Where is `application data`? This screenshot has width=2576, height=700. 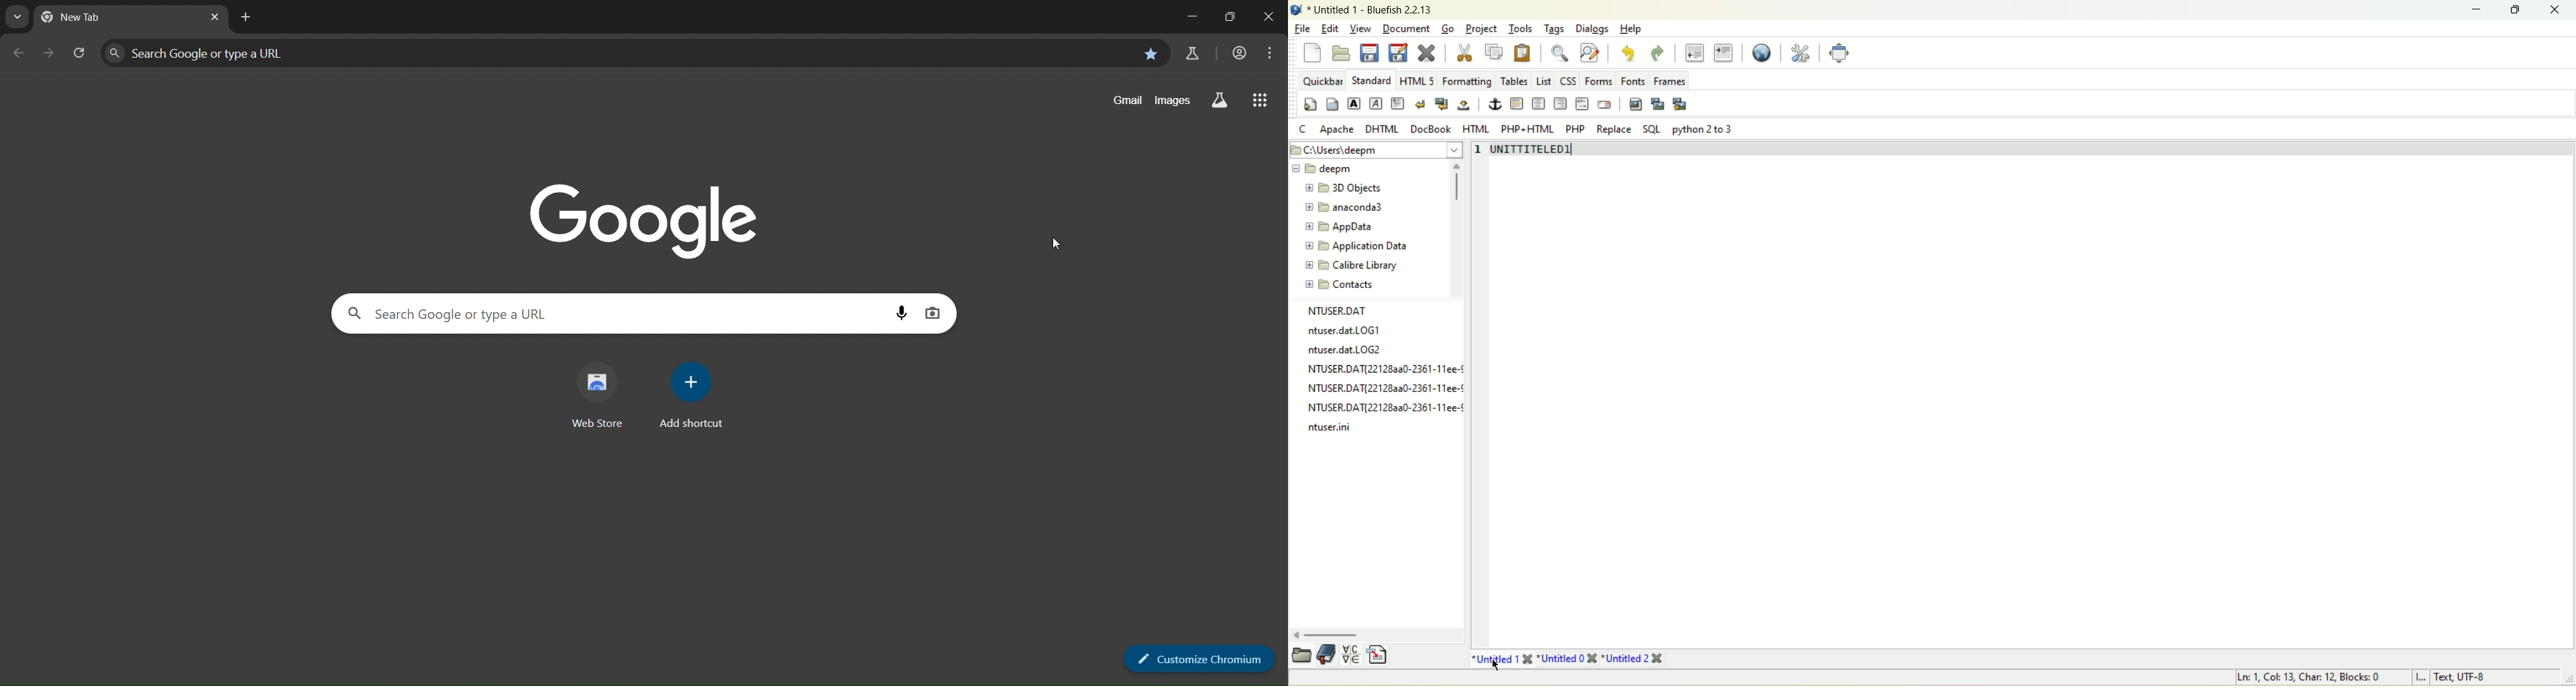 application data is located at coordinates (1366, 246).